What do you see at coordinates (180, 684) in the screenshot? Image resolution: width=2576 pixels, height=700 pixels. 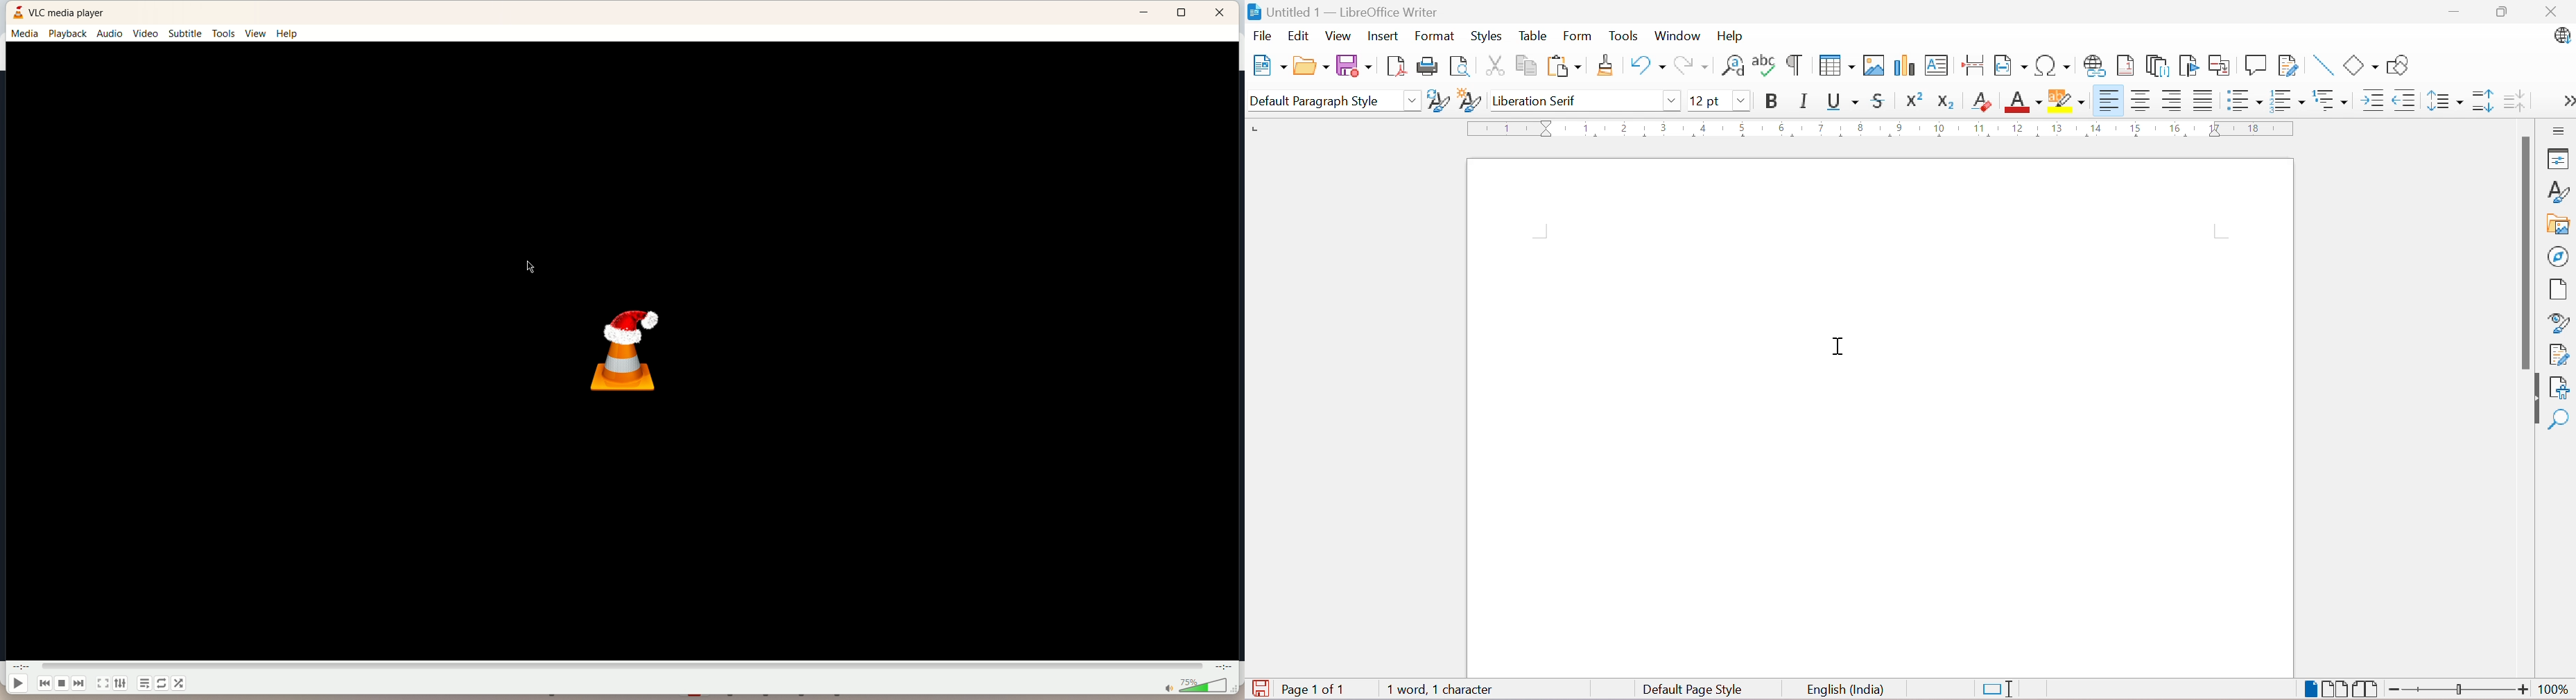 I see `shuffle` at bounding box center [180, 684].